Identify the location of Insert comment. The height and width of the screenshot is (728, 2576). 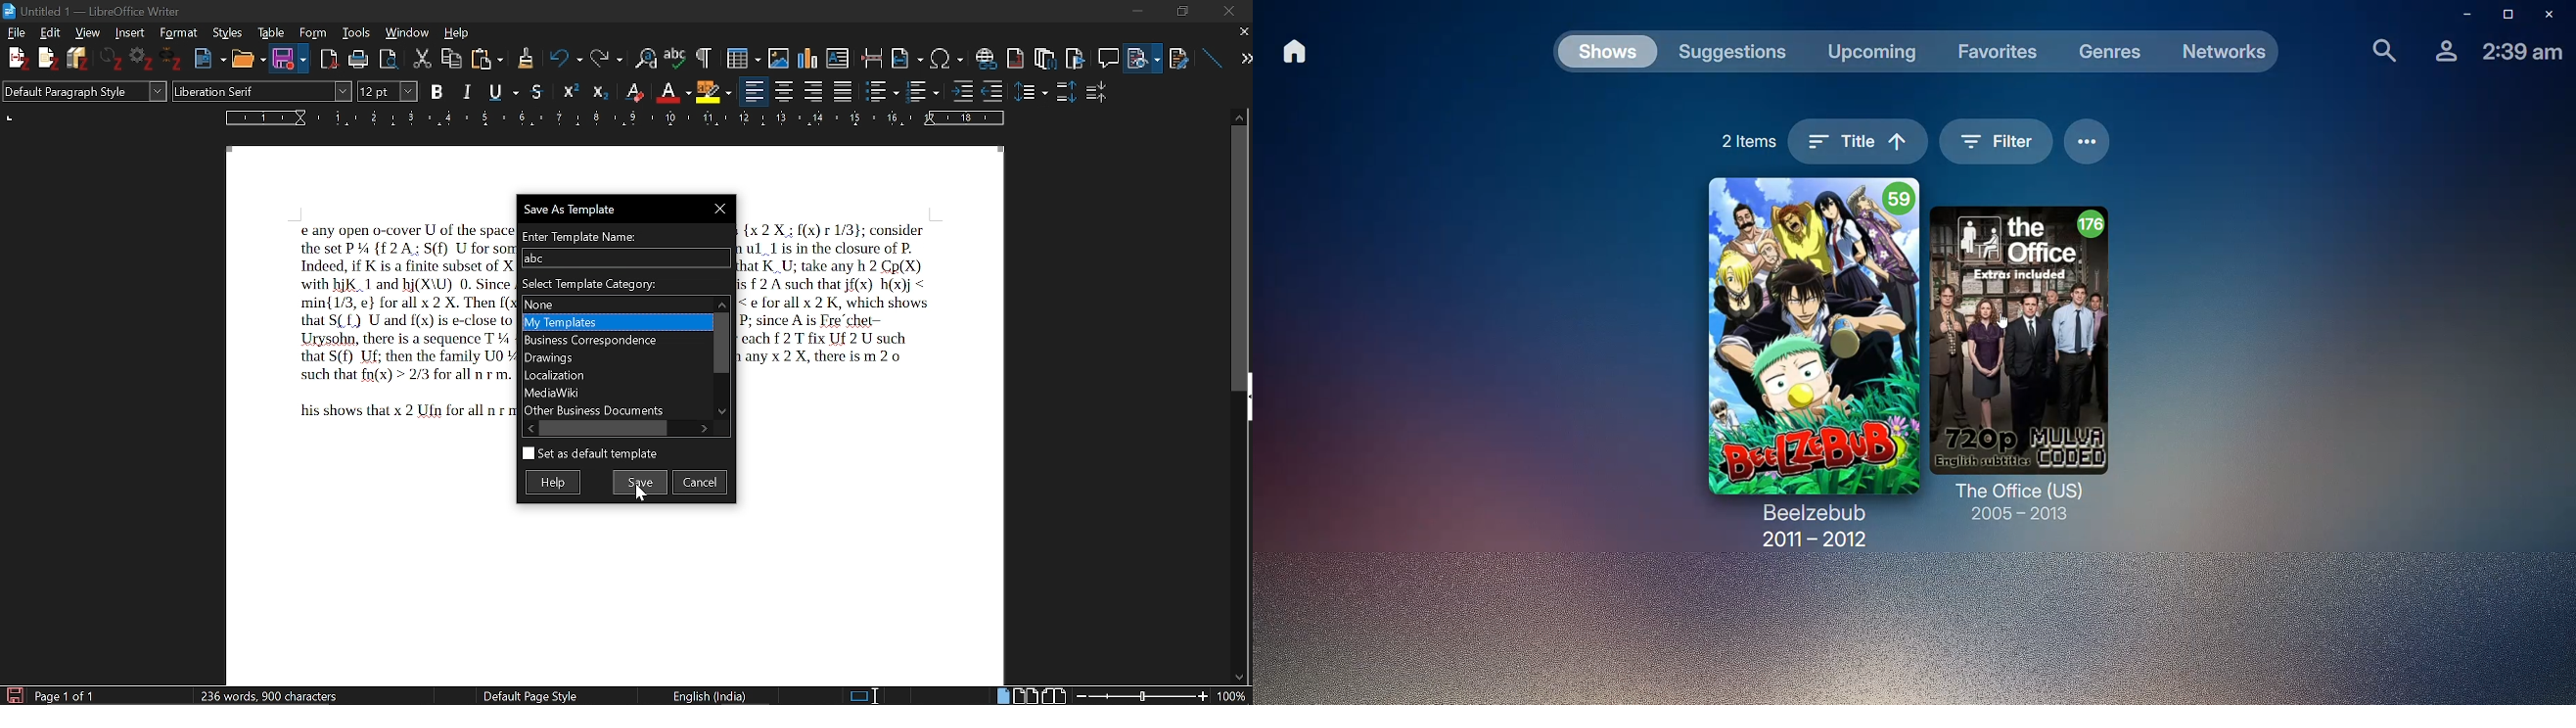
(1107, 54).